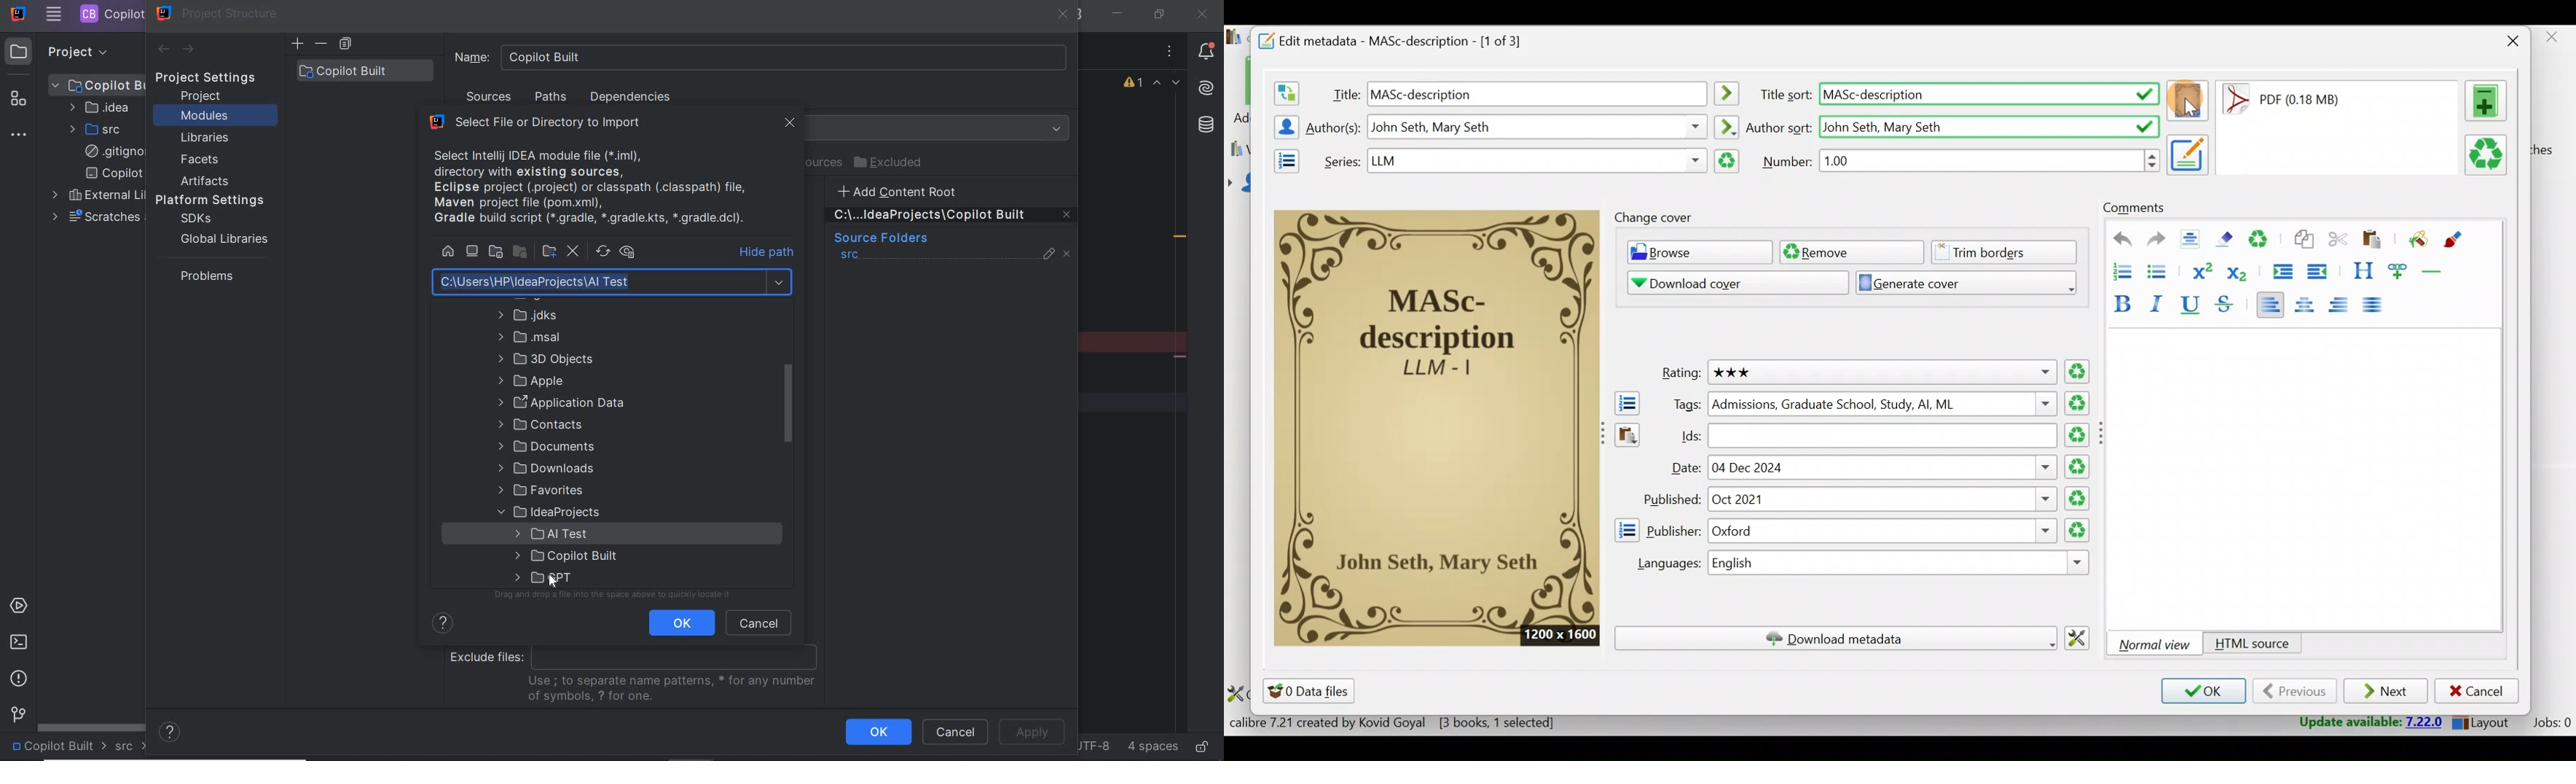 The image size is (2576, 784). Describe the element at coordinates (1092, 745) in the screenshot. I see `file encoding` at that location.